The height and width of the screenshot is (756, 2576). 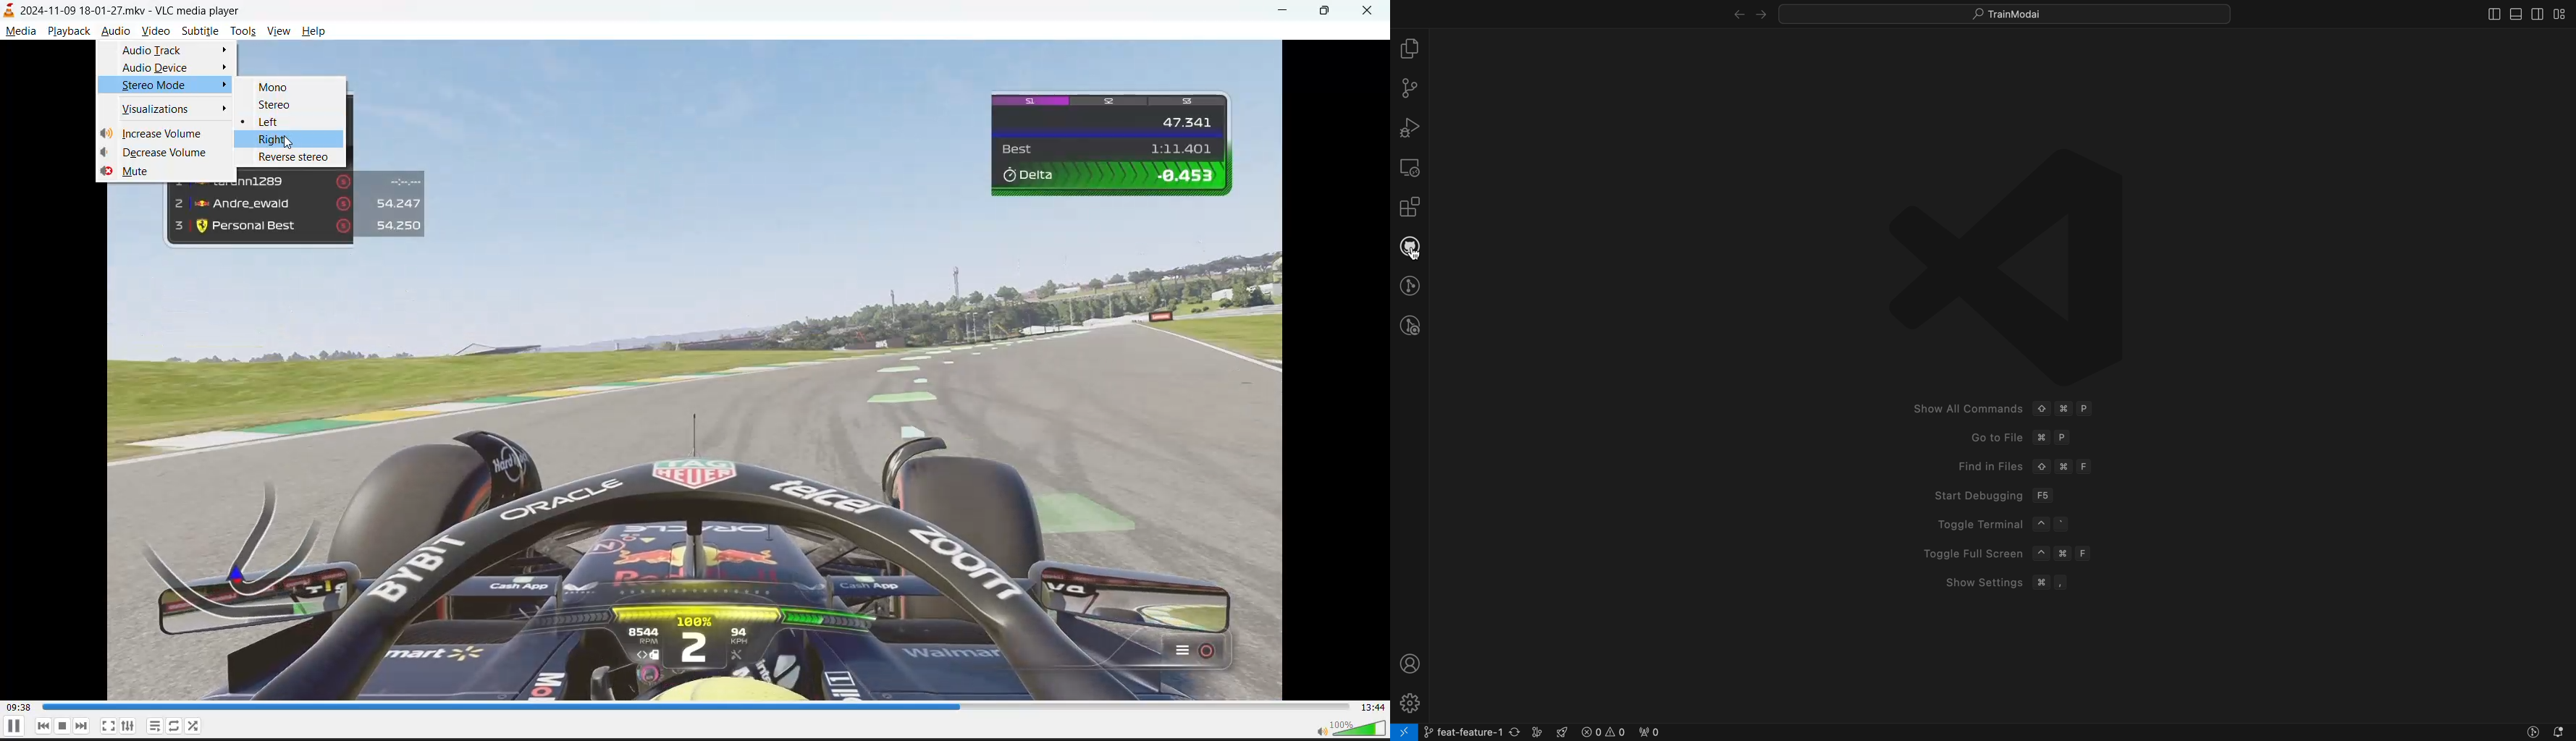 I want to click on layouts, so click(x=2560, y=14).